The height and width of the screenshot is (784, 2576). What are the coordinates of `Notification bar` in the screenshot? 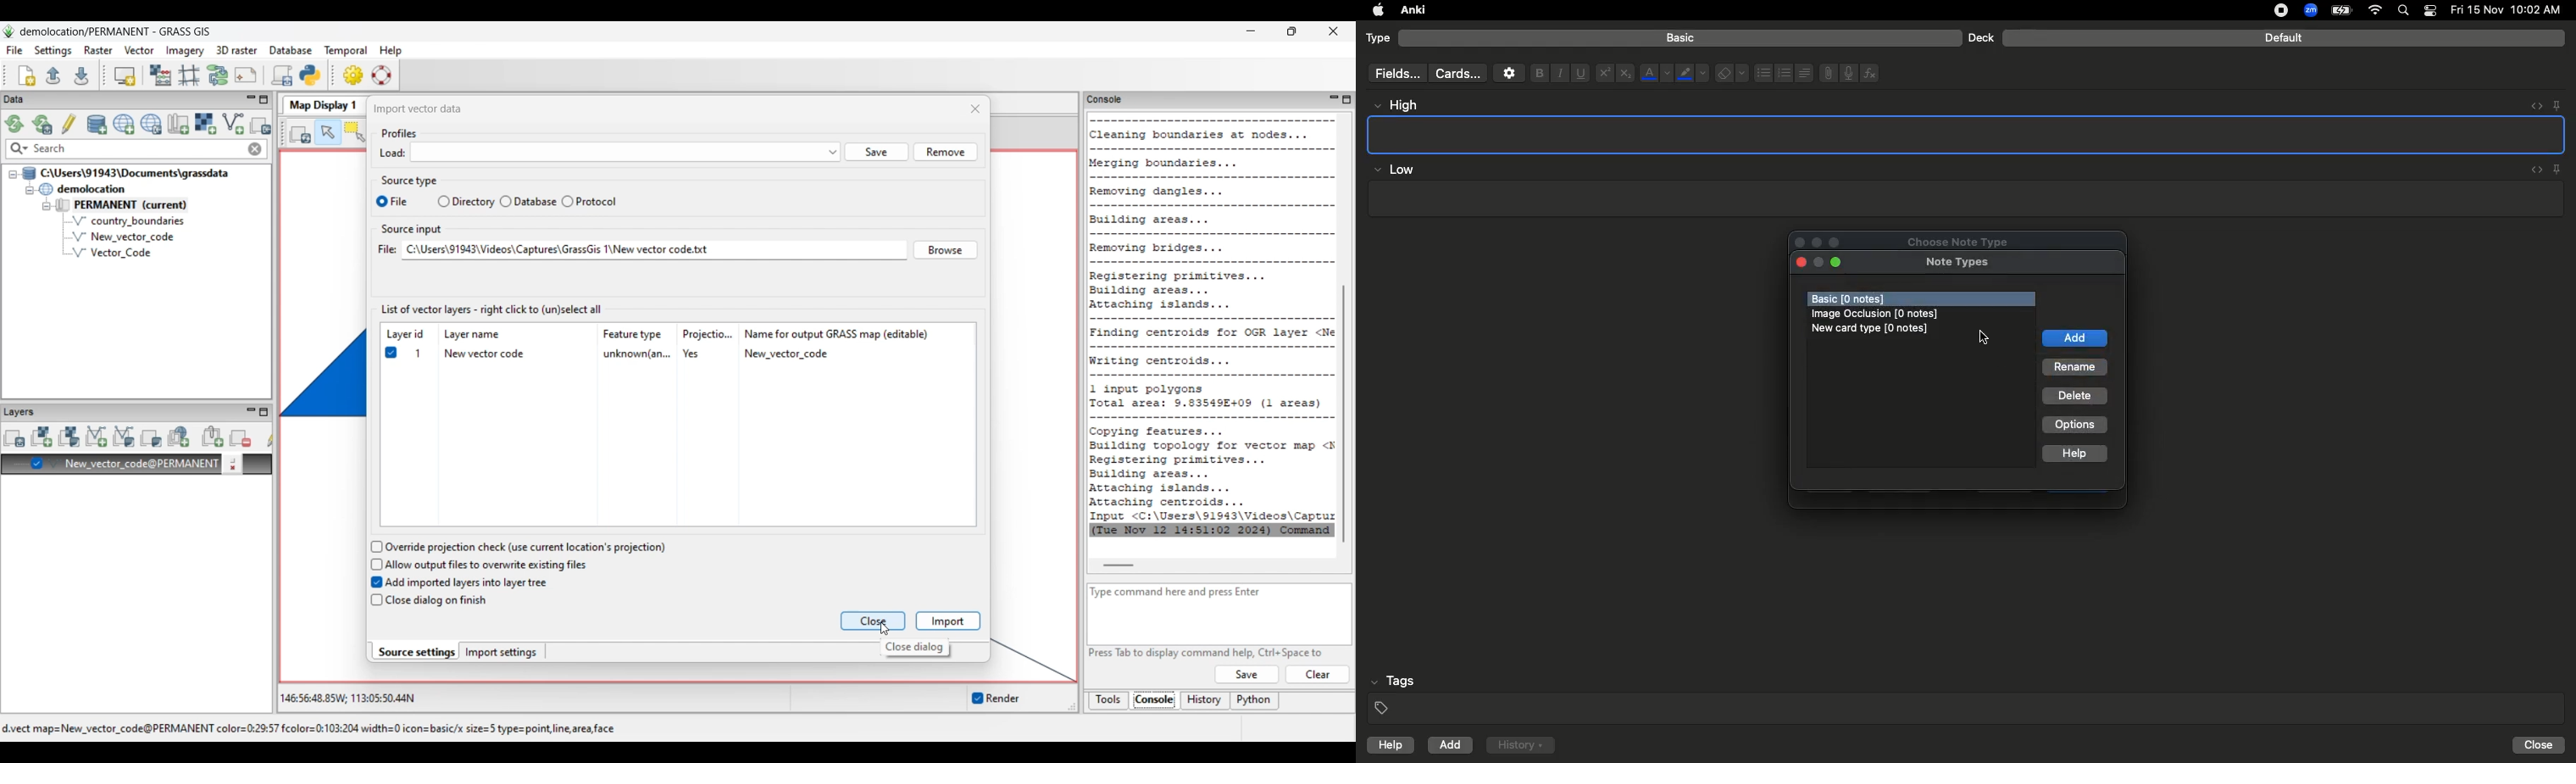 It's located at (2430, 11).